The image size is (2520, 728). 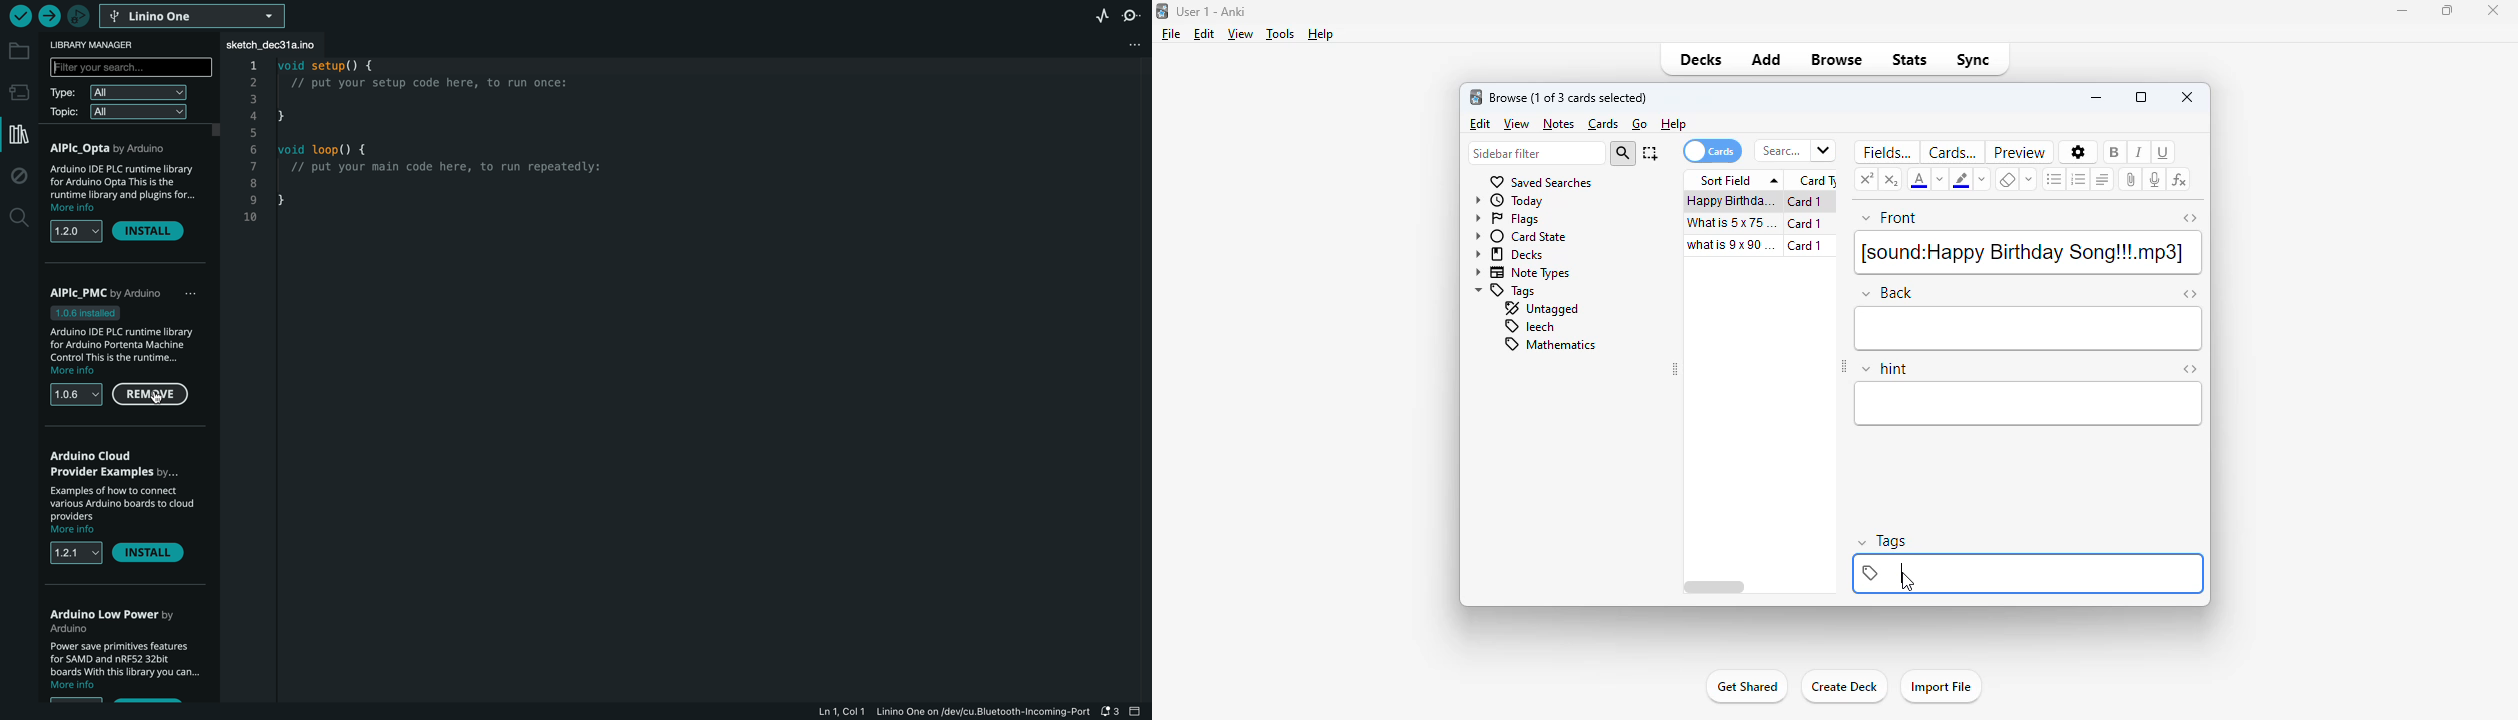 What do you see at coordinates (1746, 687) in the screenshot?
I see `get shared` at bounding box center [1746, 687].